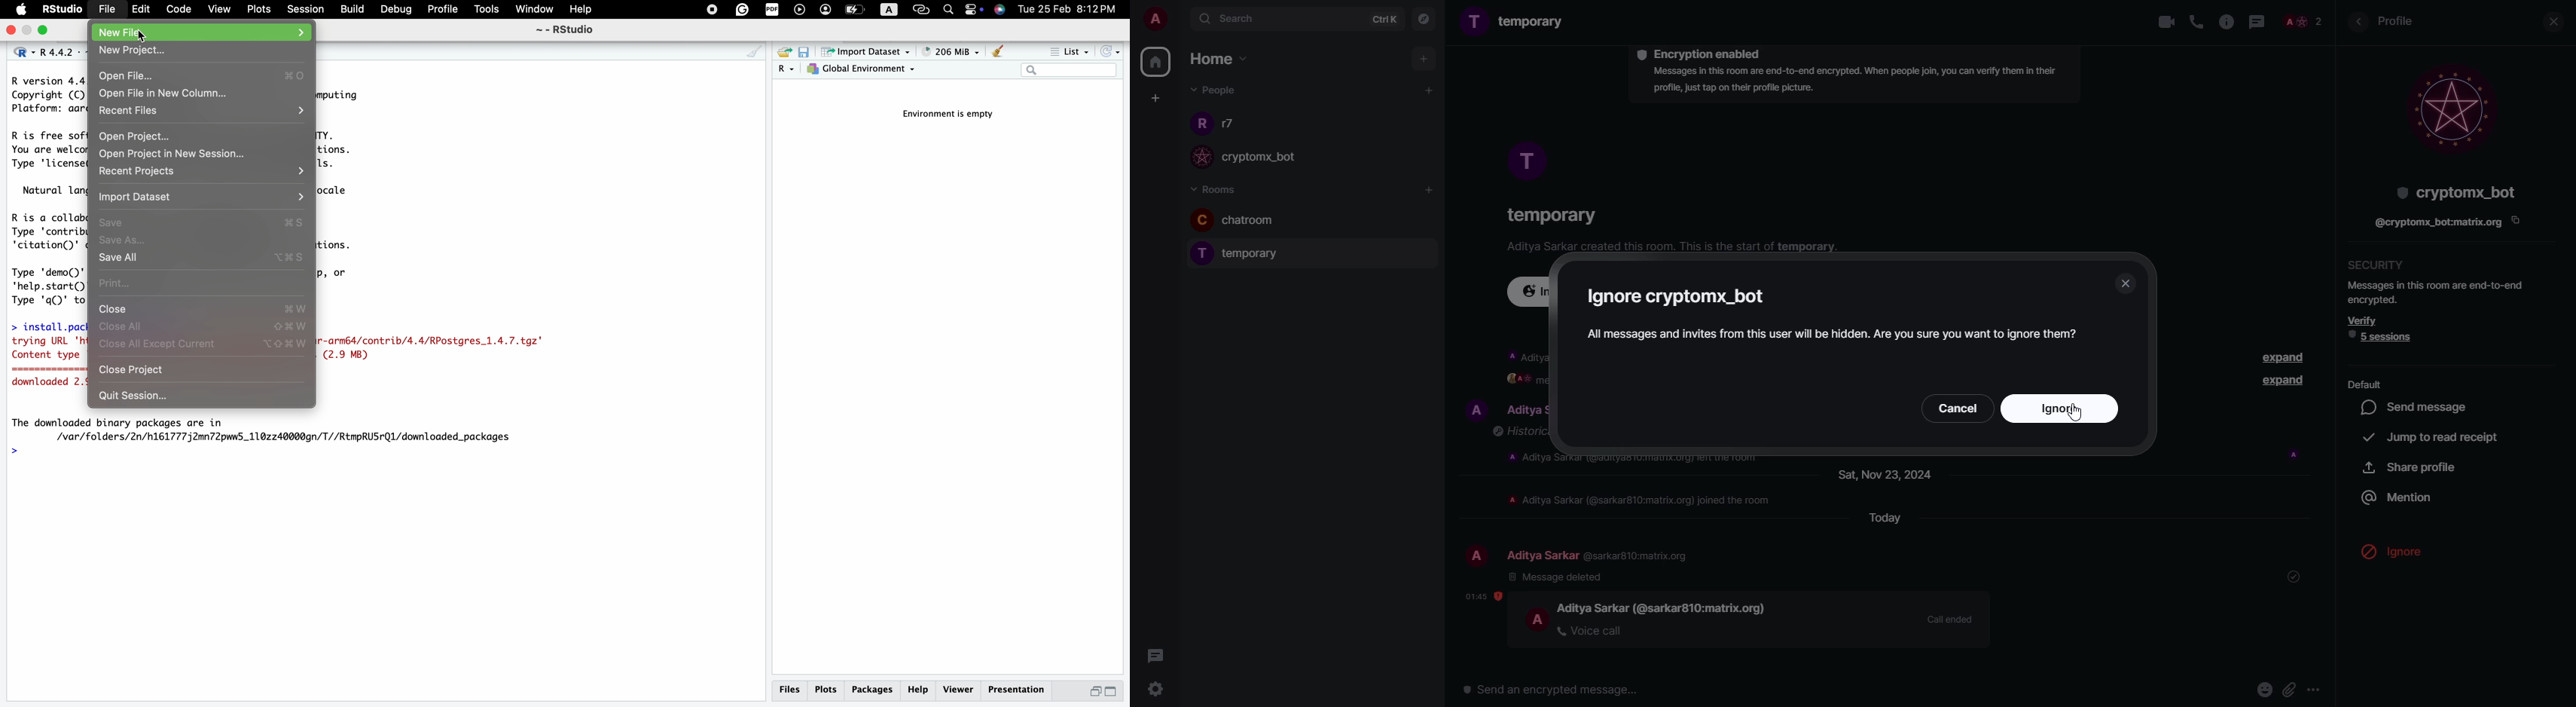 Image resolution: width=2576 pixels, height=728 pixels. I want to click on close, so click(11, 30).